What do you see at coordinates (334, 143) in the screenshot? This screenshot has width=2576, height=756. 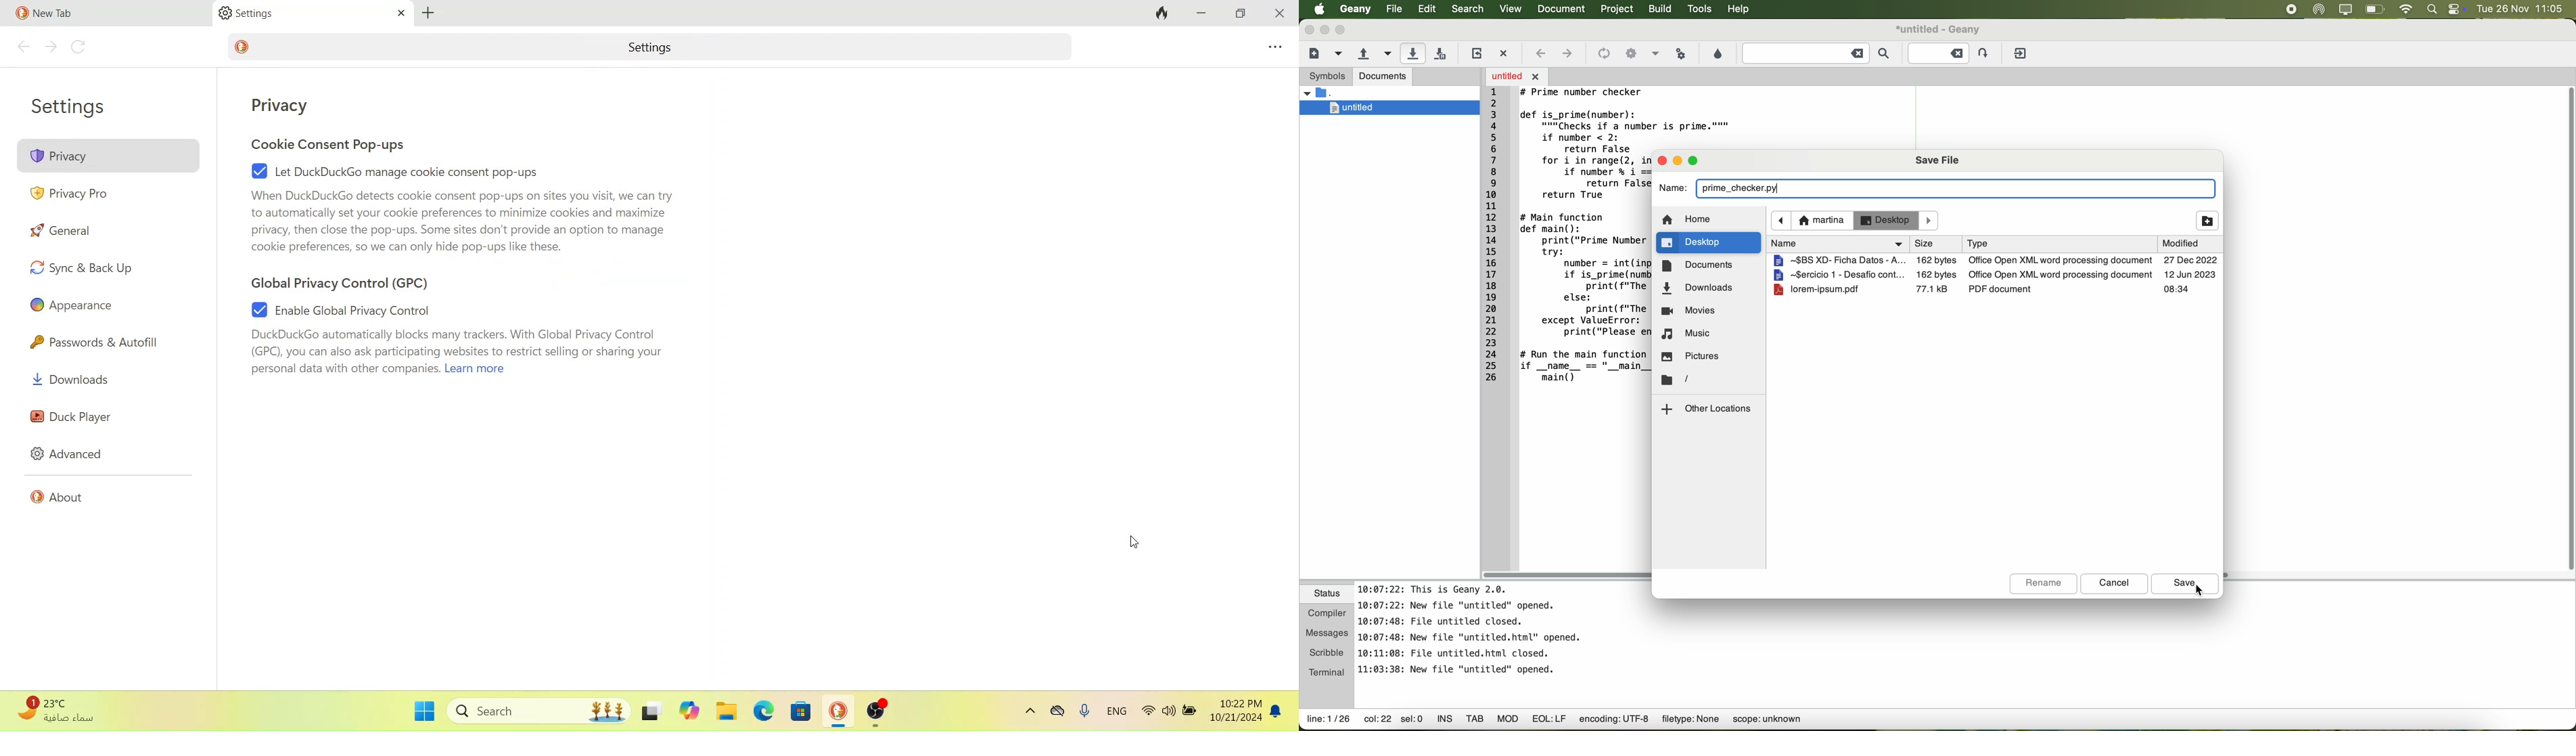 I see `cookie consent` at bounding box center [334, 143].